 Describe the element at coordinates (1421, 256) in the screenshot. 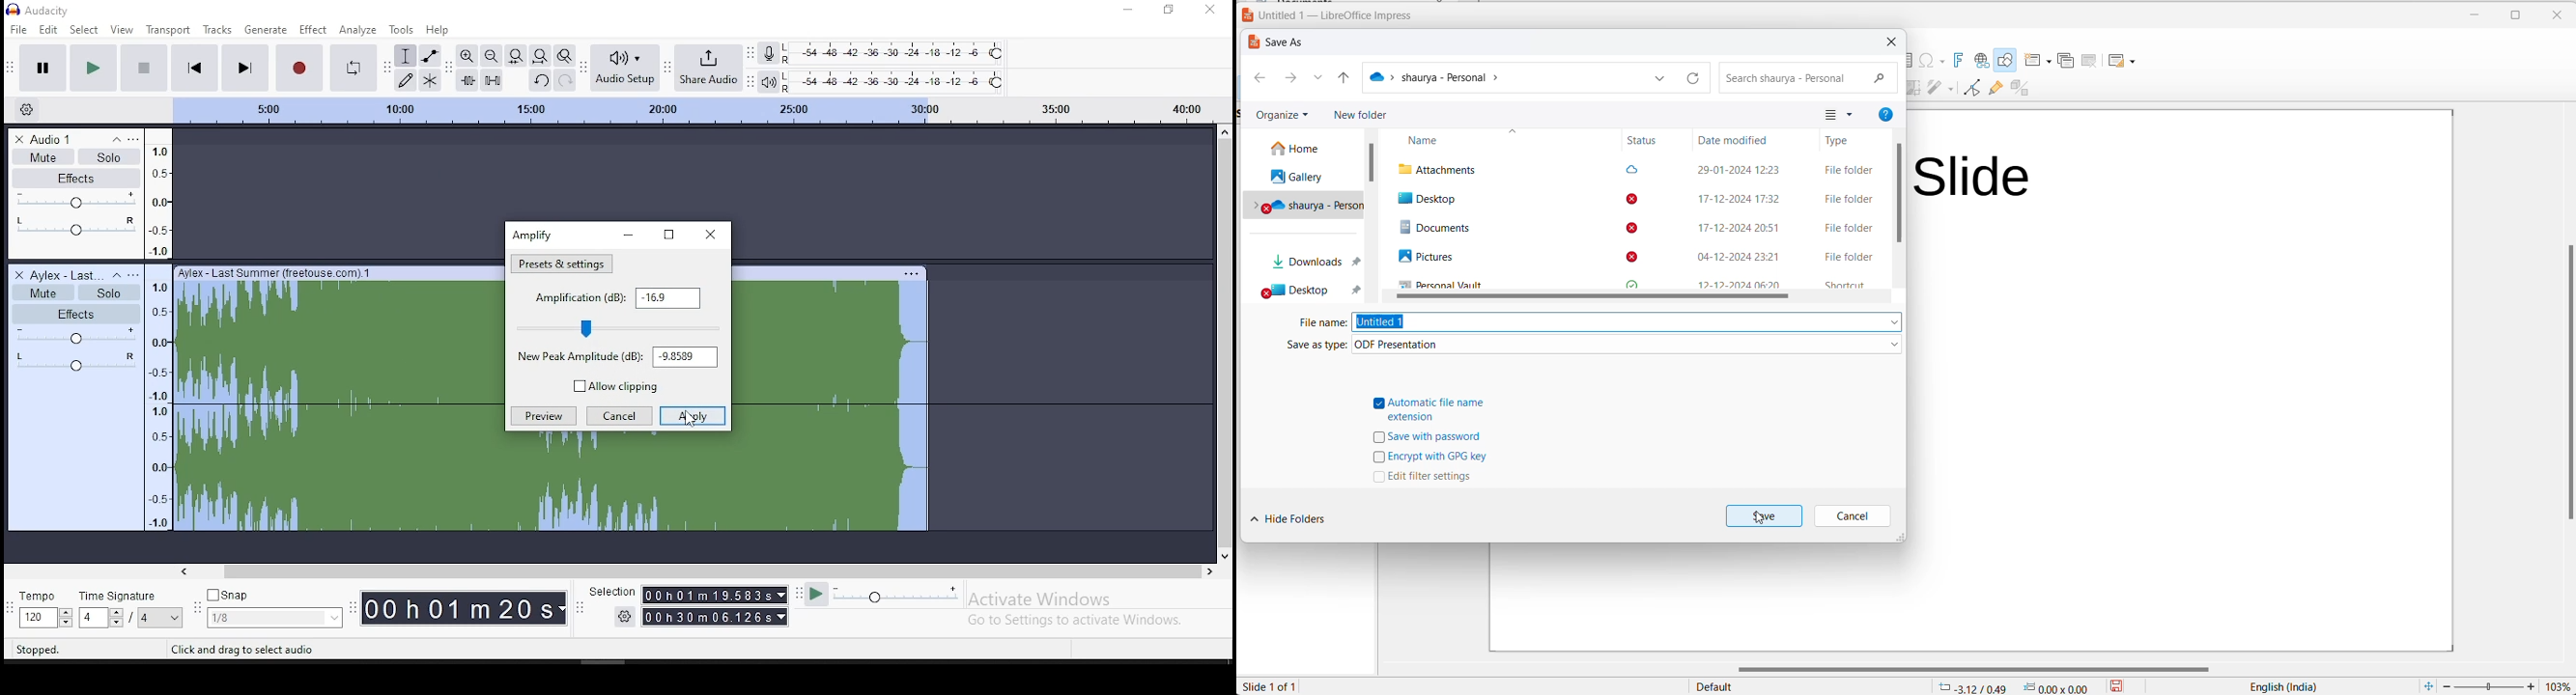

I see ` Pictures` at that location.